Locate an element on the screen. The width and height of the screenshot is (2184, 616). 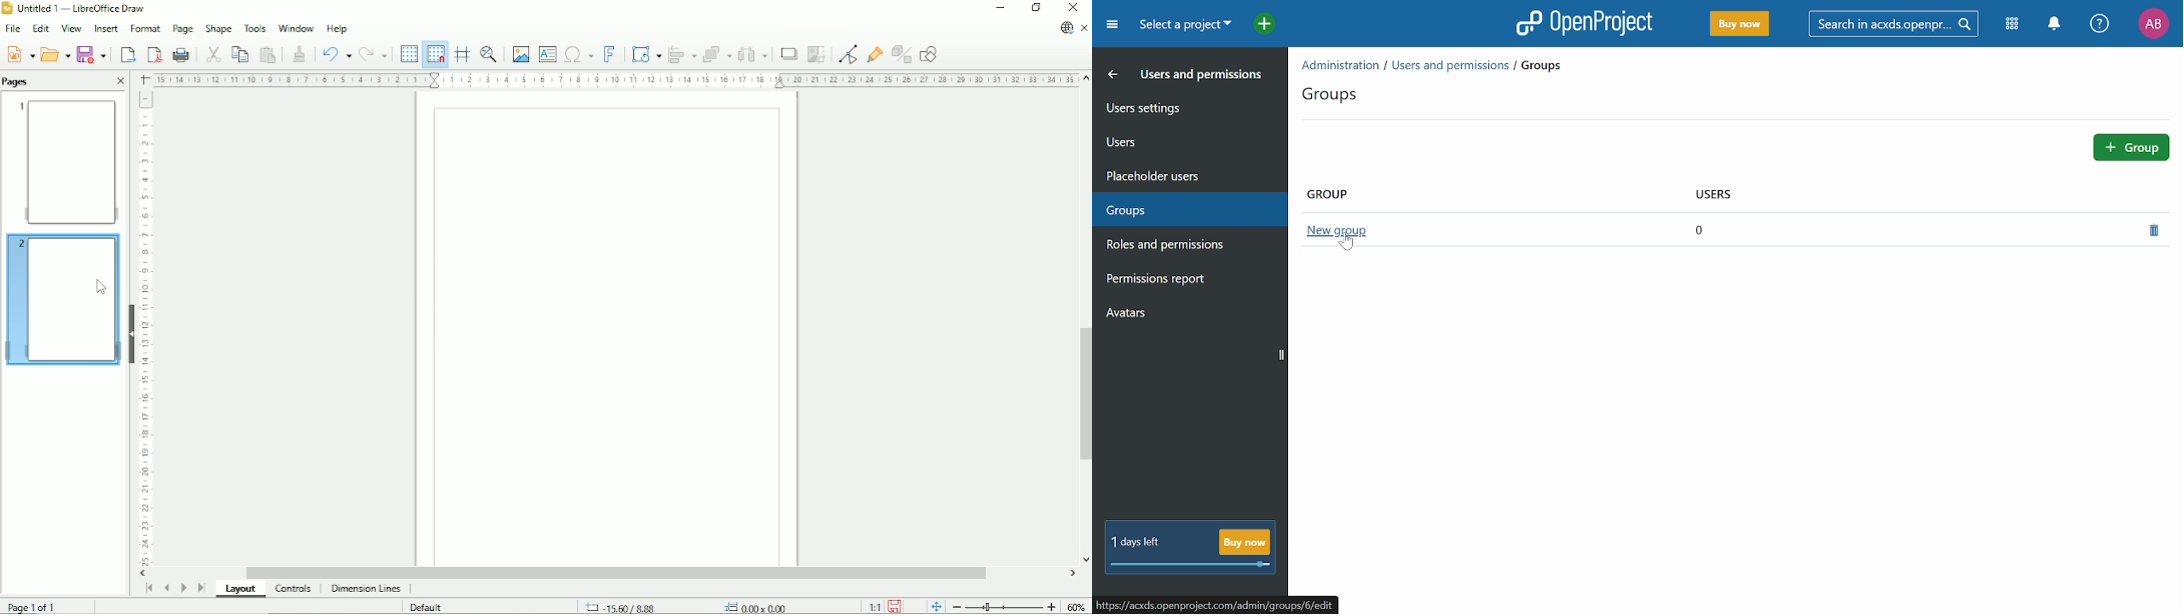
Helplines while moving is located at coordinates (462, 54).